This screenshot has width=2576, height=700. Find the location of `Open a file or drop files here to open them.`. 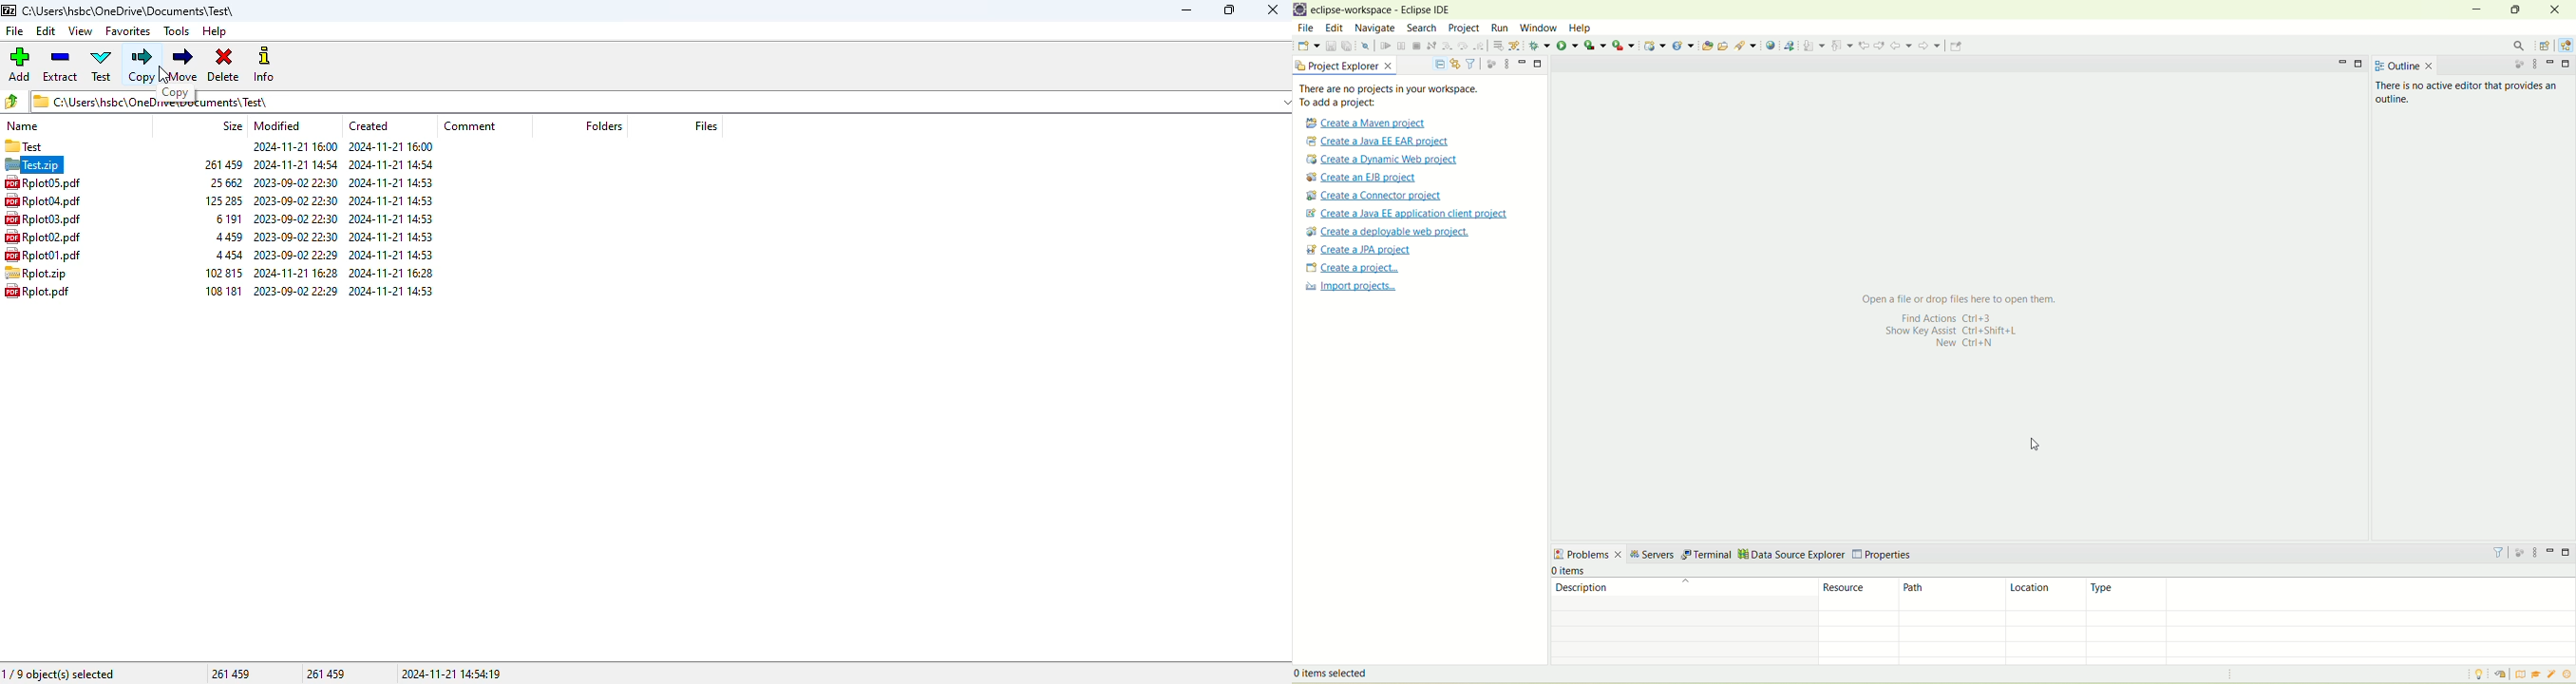

Open a file or drop files here to open them. is located at coordinates (1965, 298).